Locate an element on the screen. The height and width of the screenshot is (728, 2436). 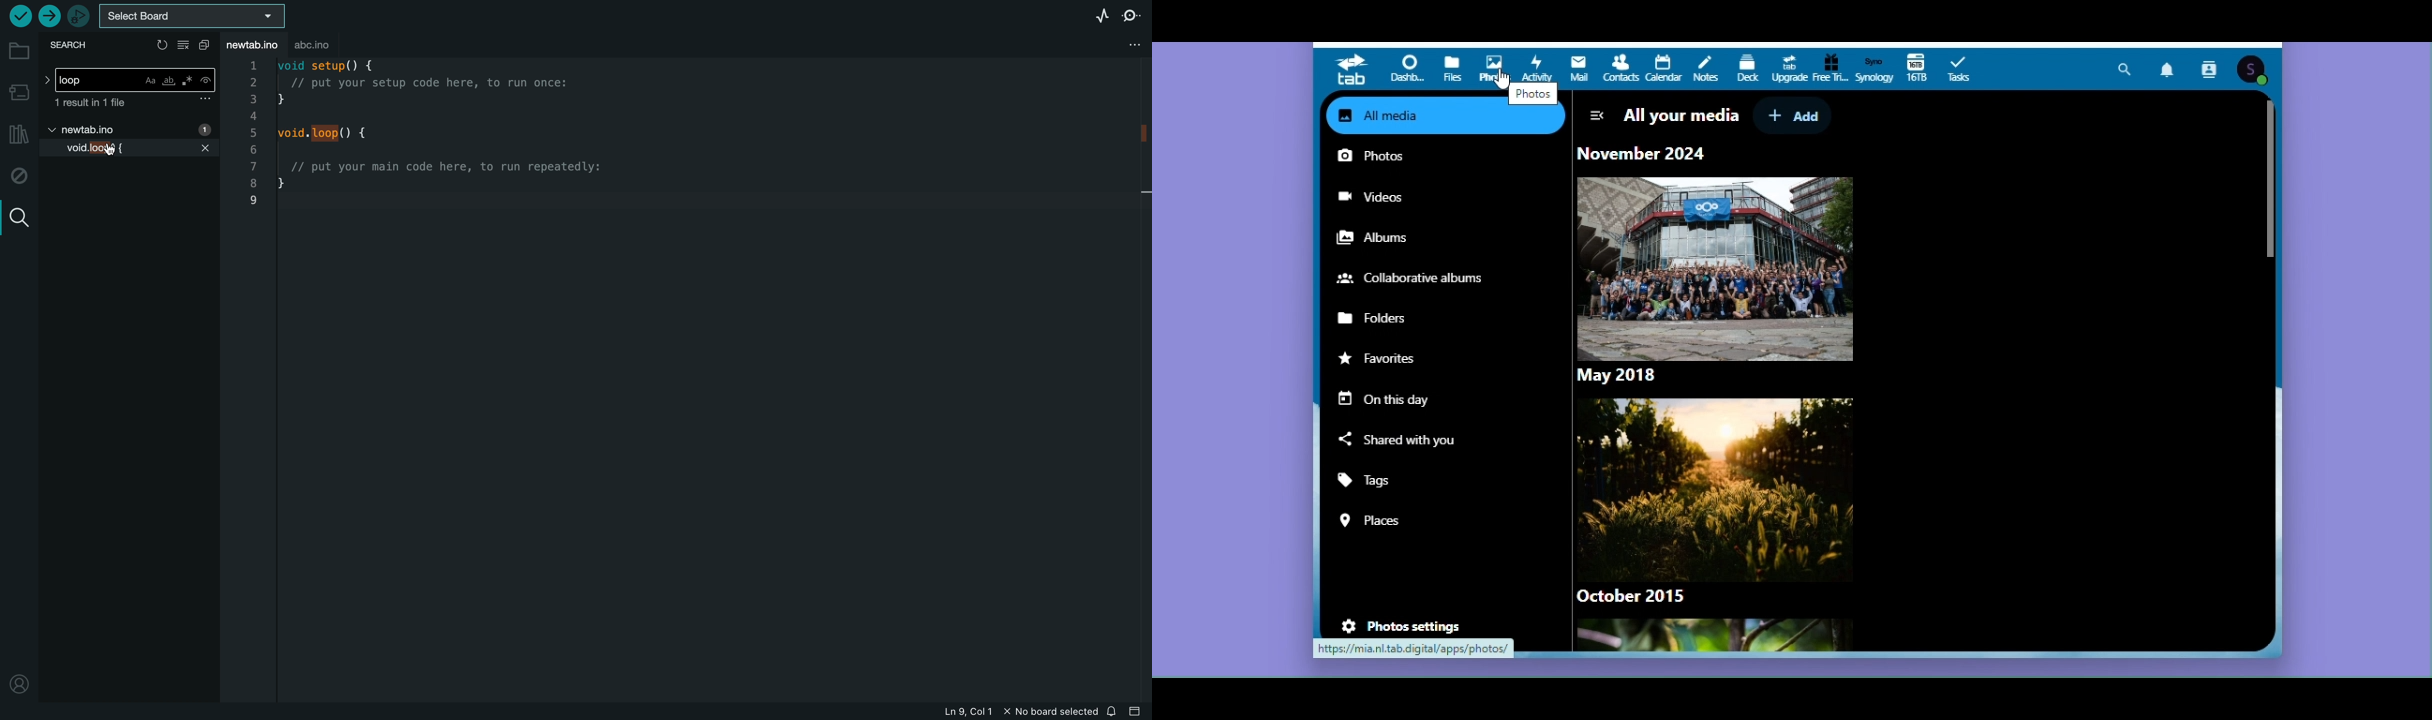
Image is located at coordinates (1711, 637).